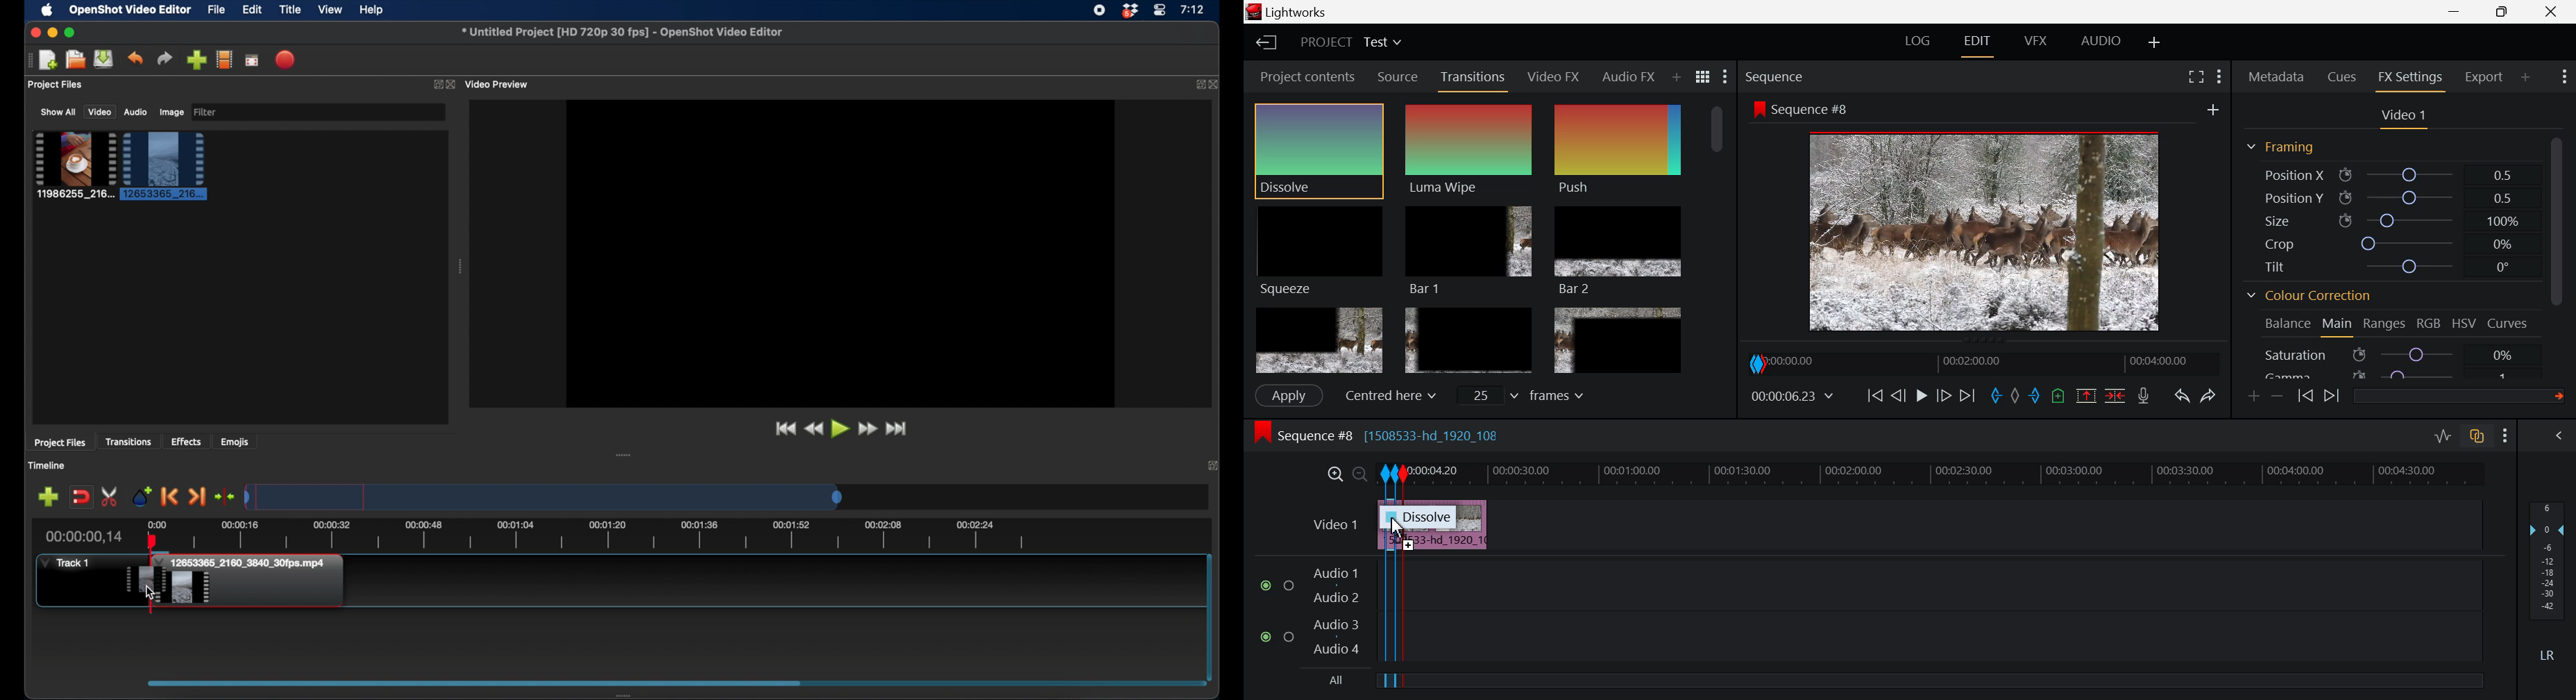 The image size is (2576, 700). What do you see at coordinates (2197, 75) in the screenshot?
I see `Full Screen` at bounding box center [2197, 75].